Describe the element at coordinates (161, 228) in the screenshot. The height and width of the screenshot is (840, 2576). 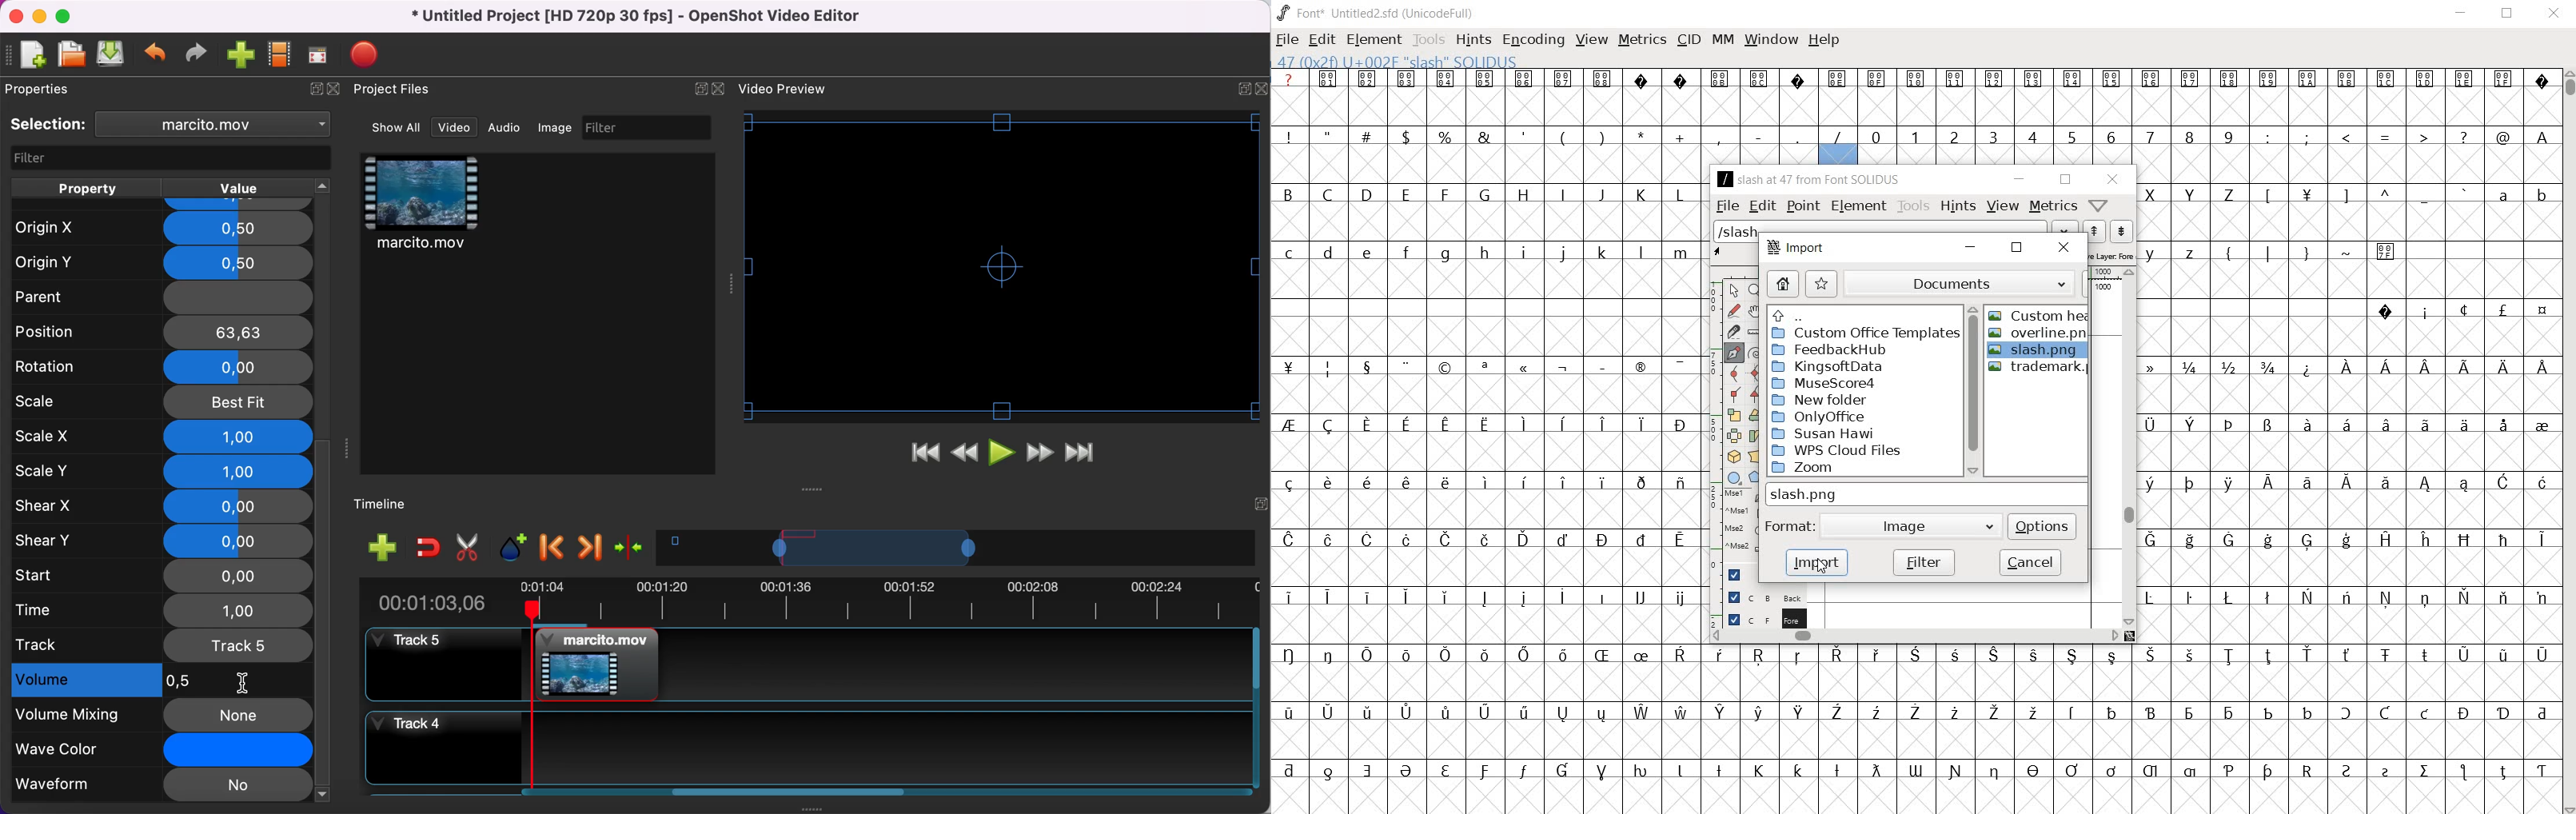
I see `Origin X` at that location.